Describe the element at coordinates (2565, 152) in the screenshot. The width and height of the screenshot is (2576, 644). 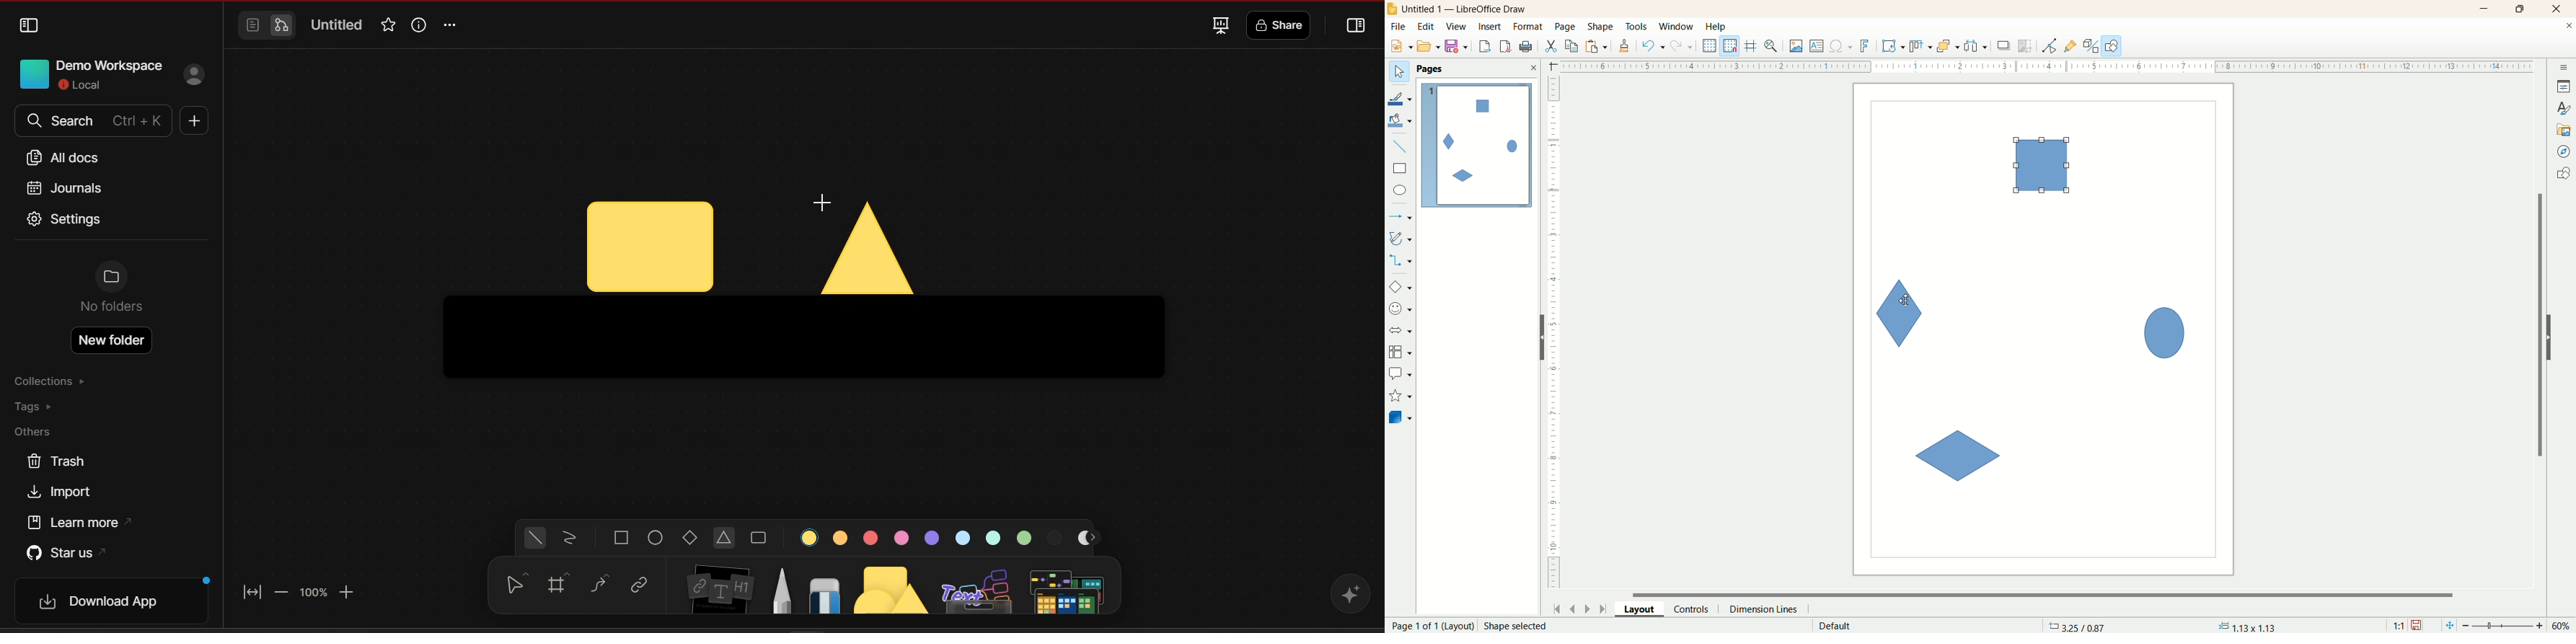
I see `navigator` at that location.